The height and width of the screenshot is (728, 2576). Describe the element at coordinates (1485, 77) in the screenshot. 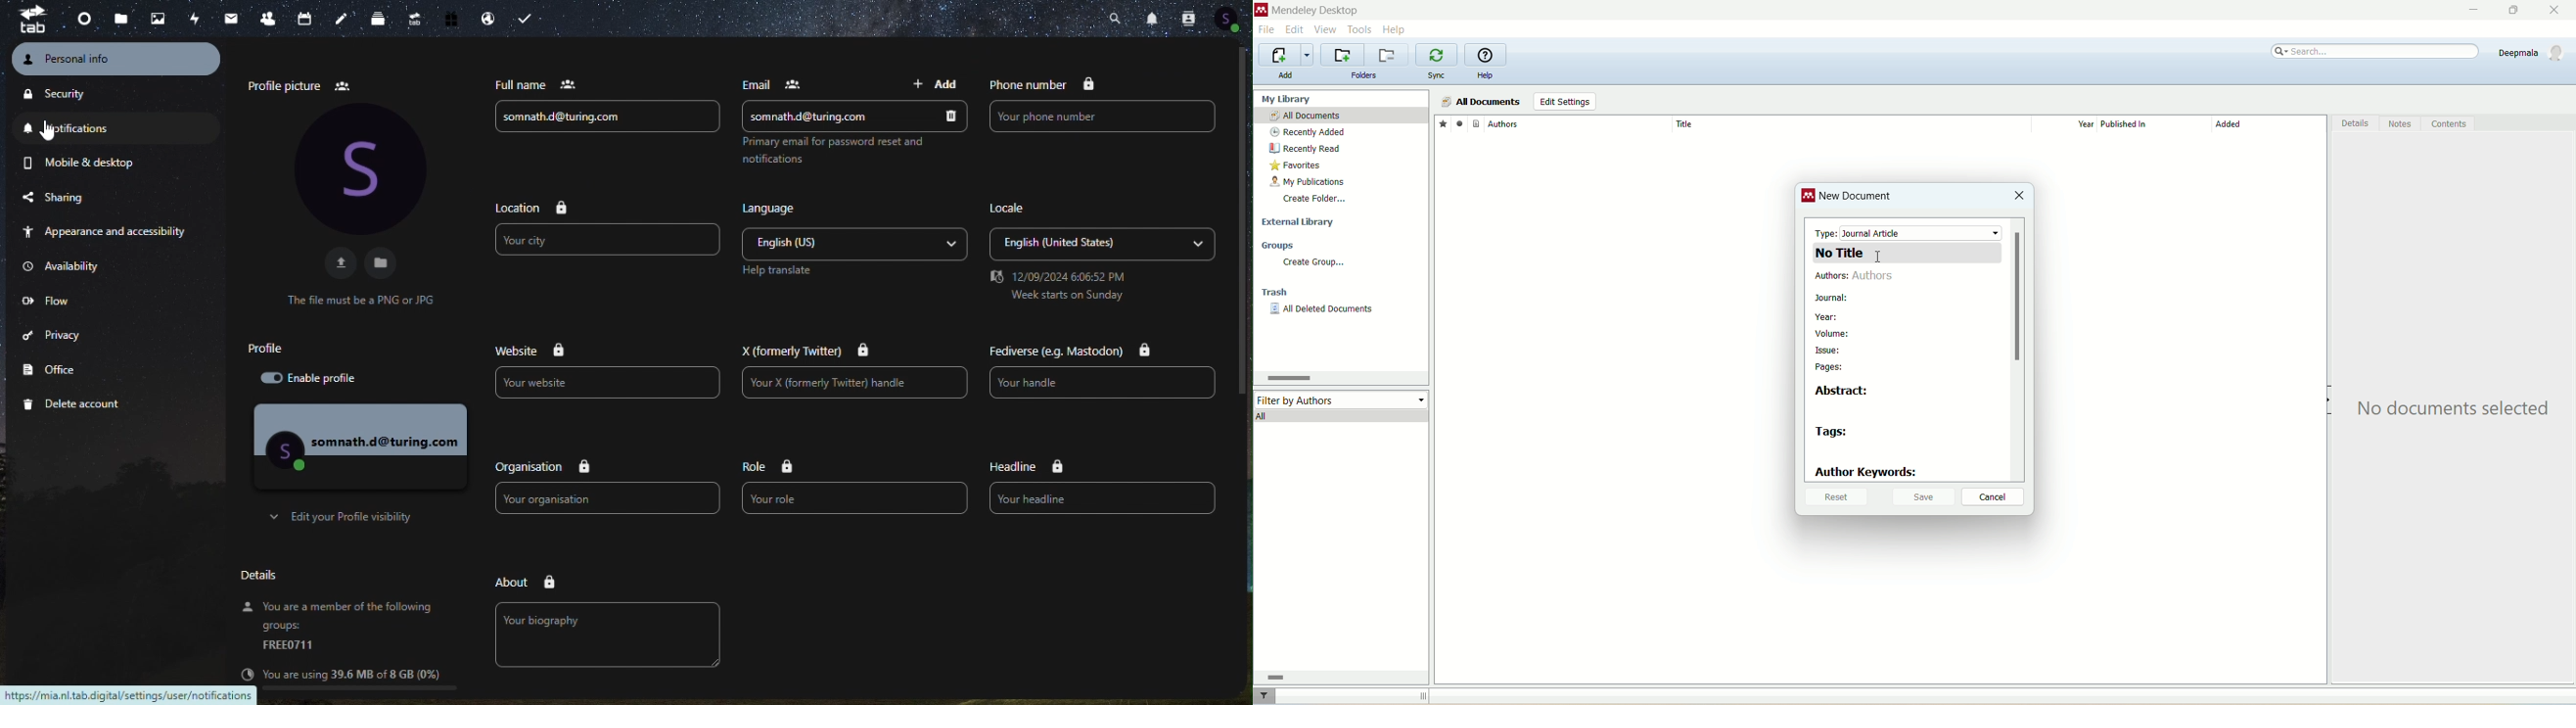

I see `help` at that location.